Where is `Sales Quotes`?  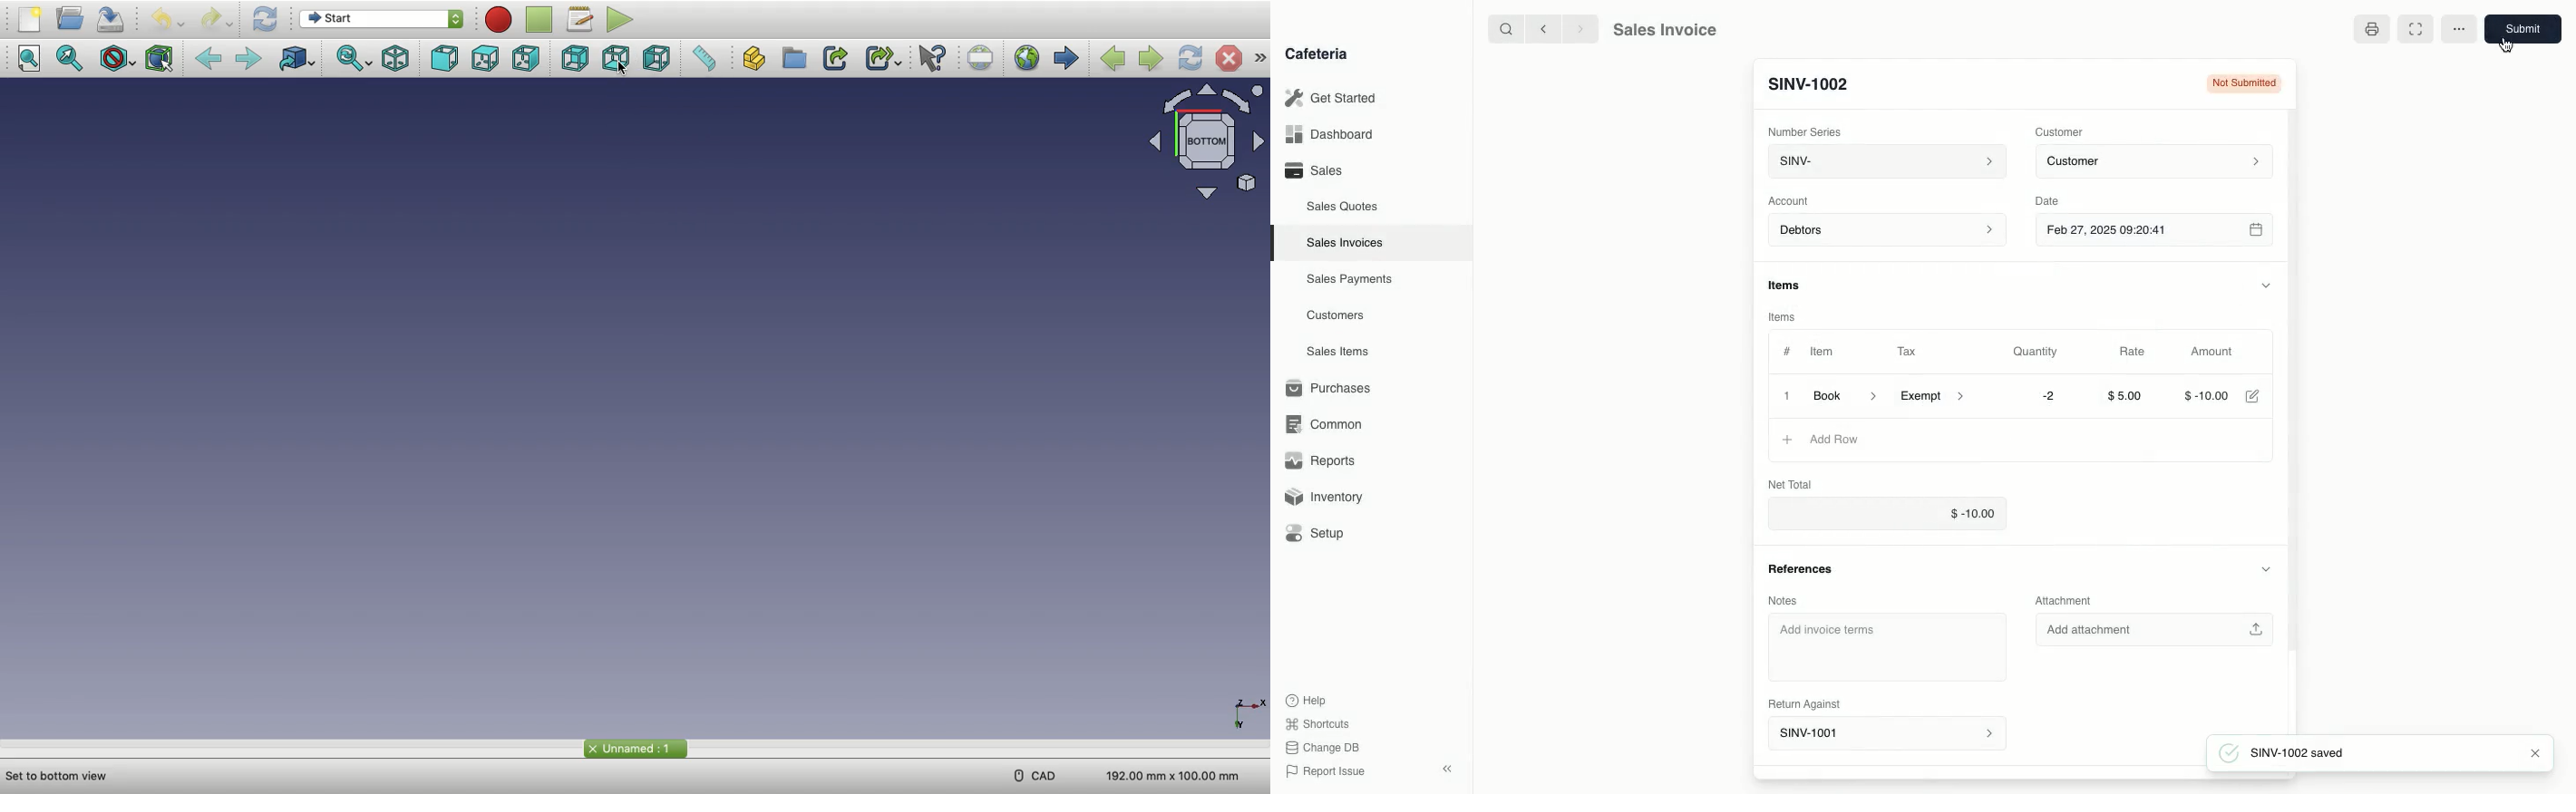
Sales Quotes is located at coordinates (1343, 208).